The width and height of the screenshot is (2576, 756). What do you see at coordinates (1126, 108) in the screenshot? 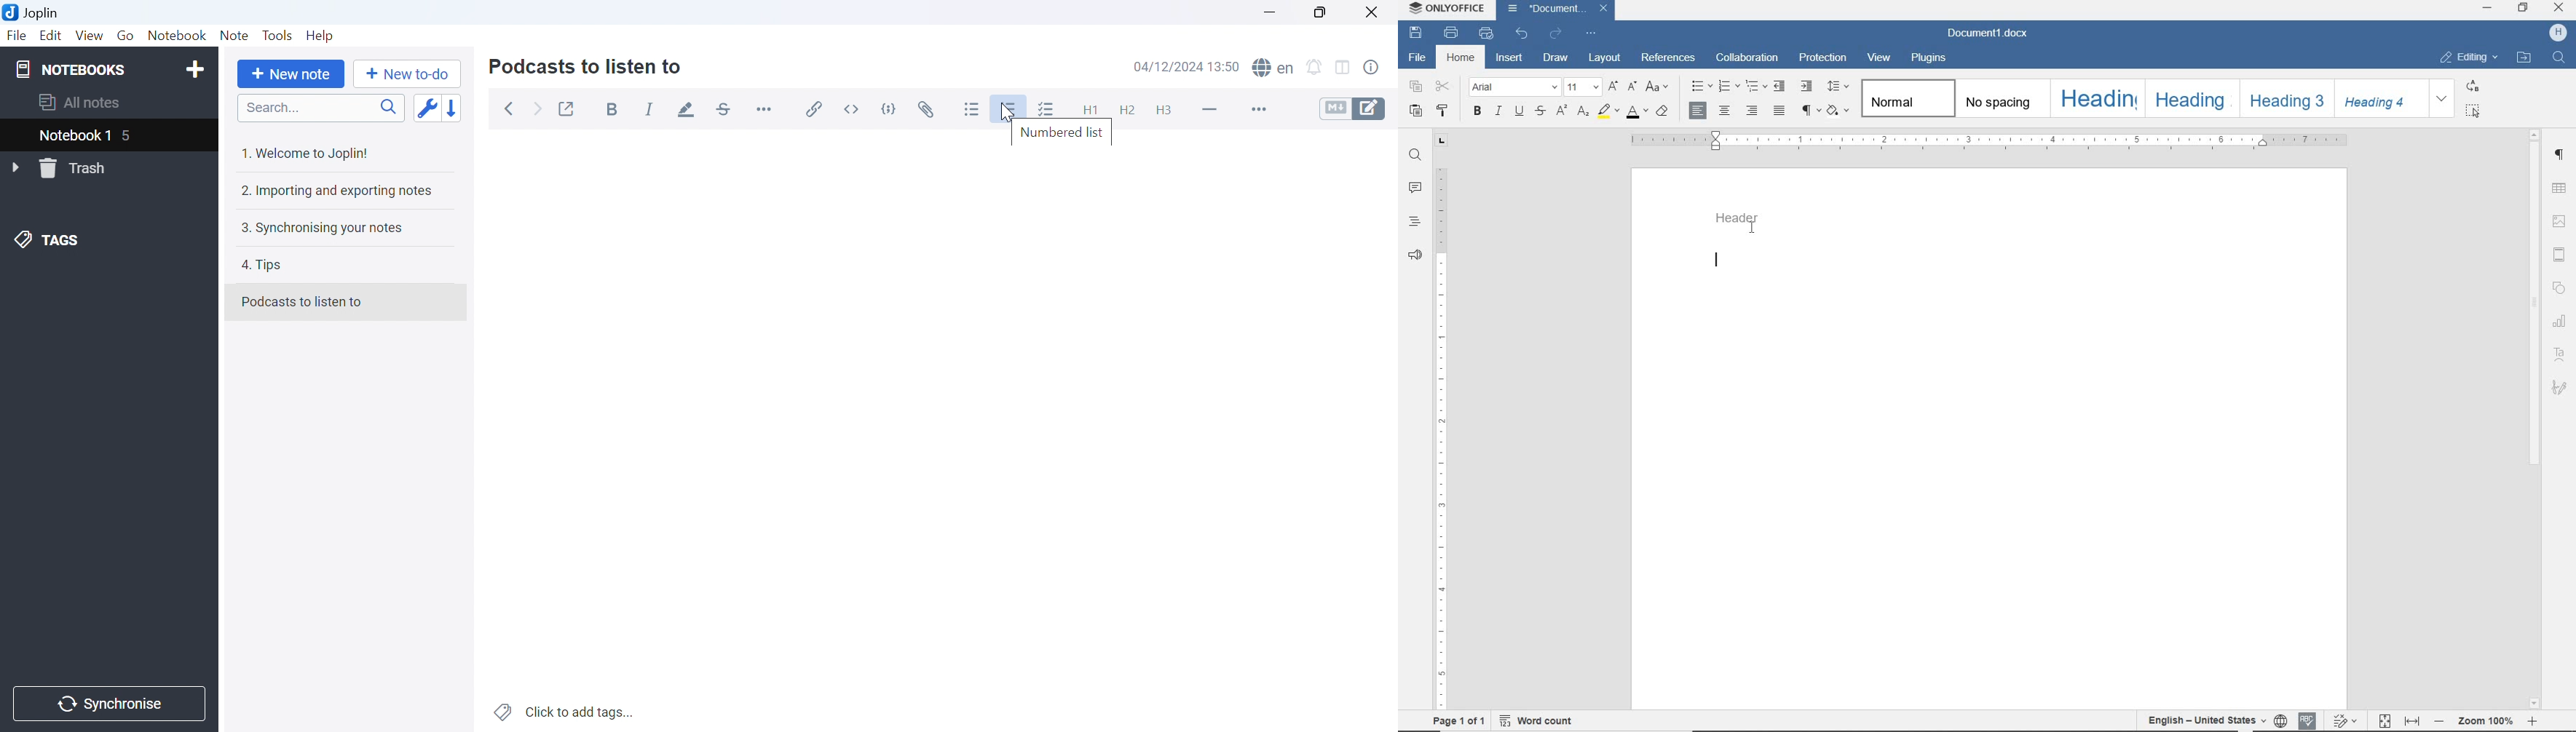
I see `Heading 2` at bounding box center [1126, 108].